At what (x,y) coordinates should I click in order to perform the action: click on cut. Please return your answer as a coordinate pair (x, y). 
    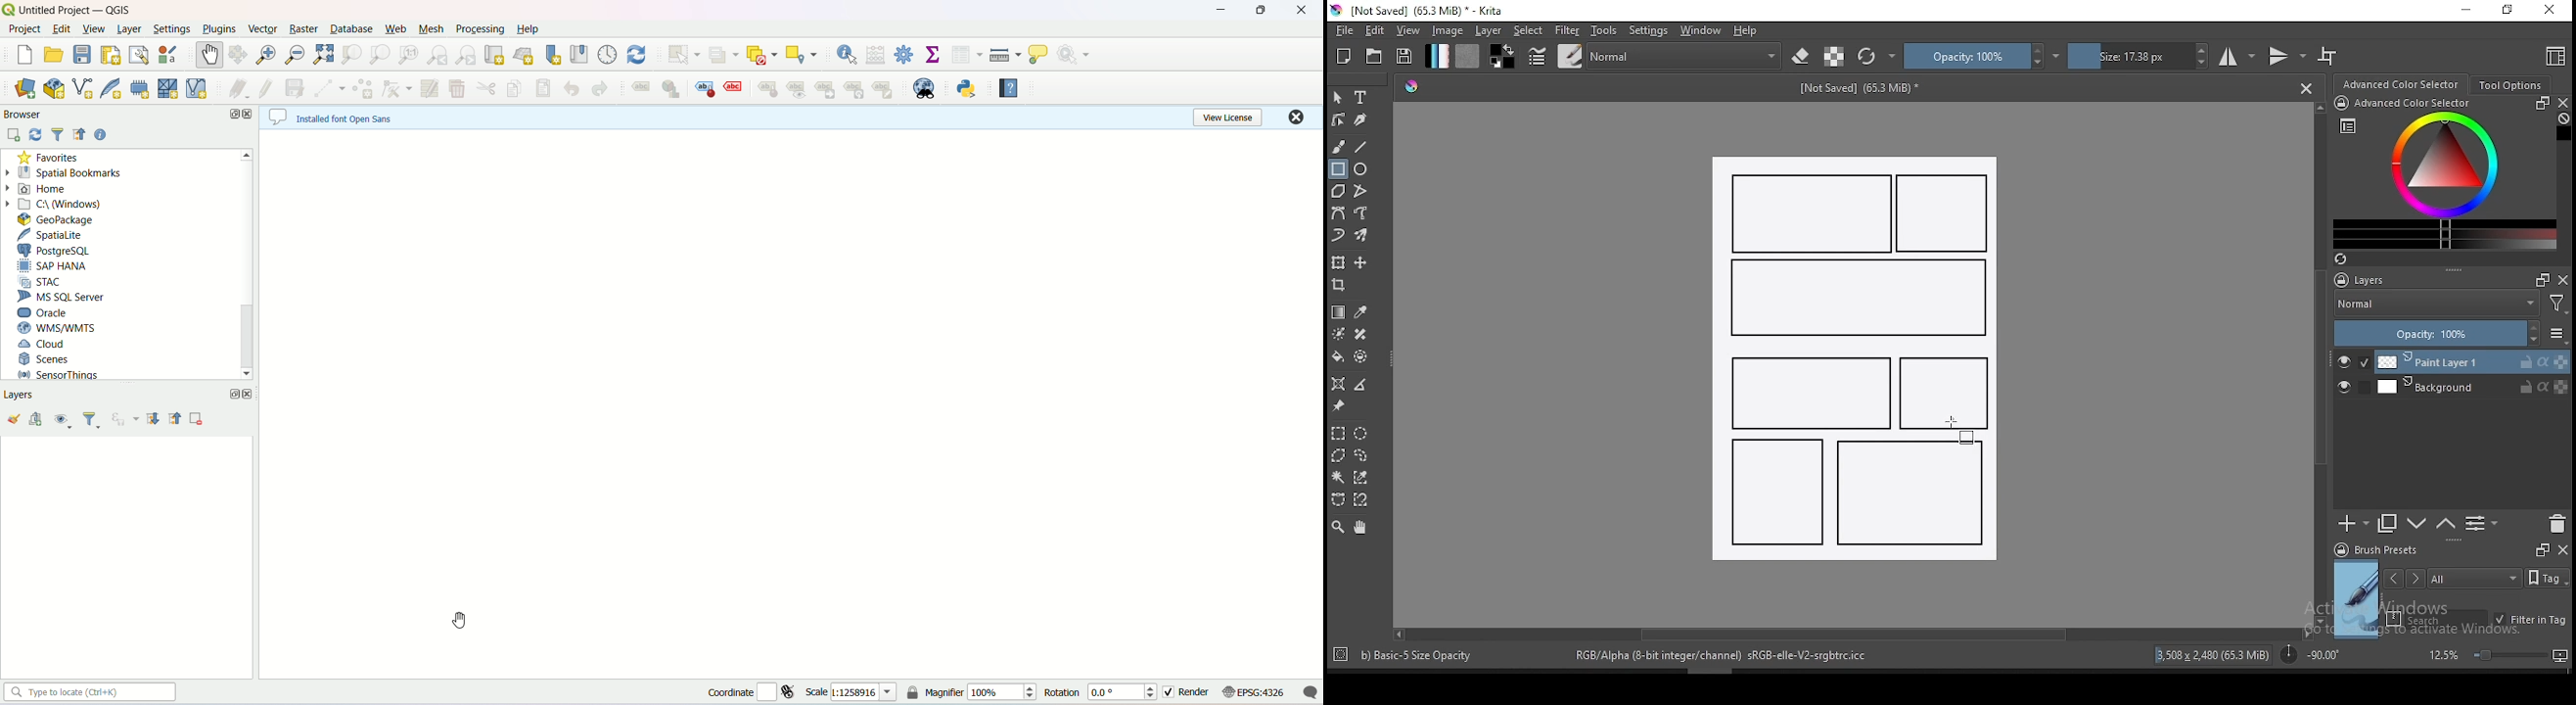
    Looking at the image, I should click on (489, 90).